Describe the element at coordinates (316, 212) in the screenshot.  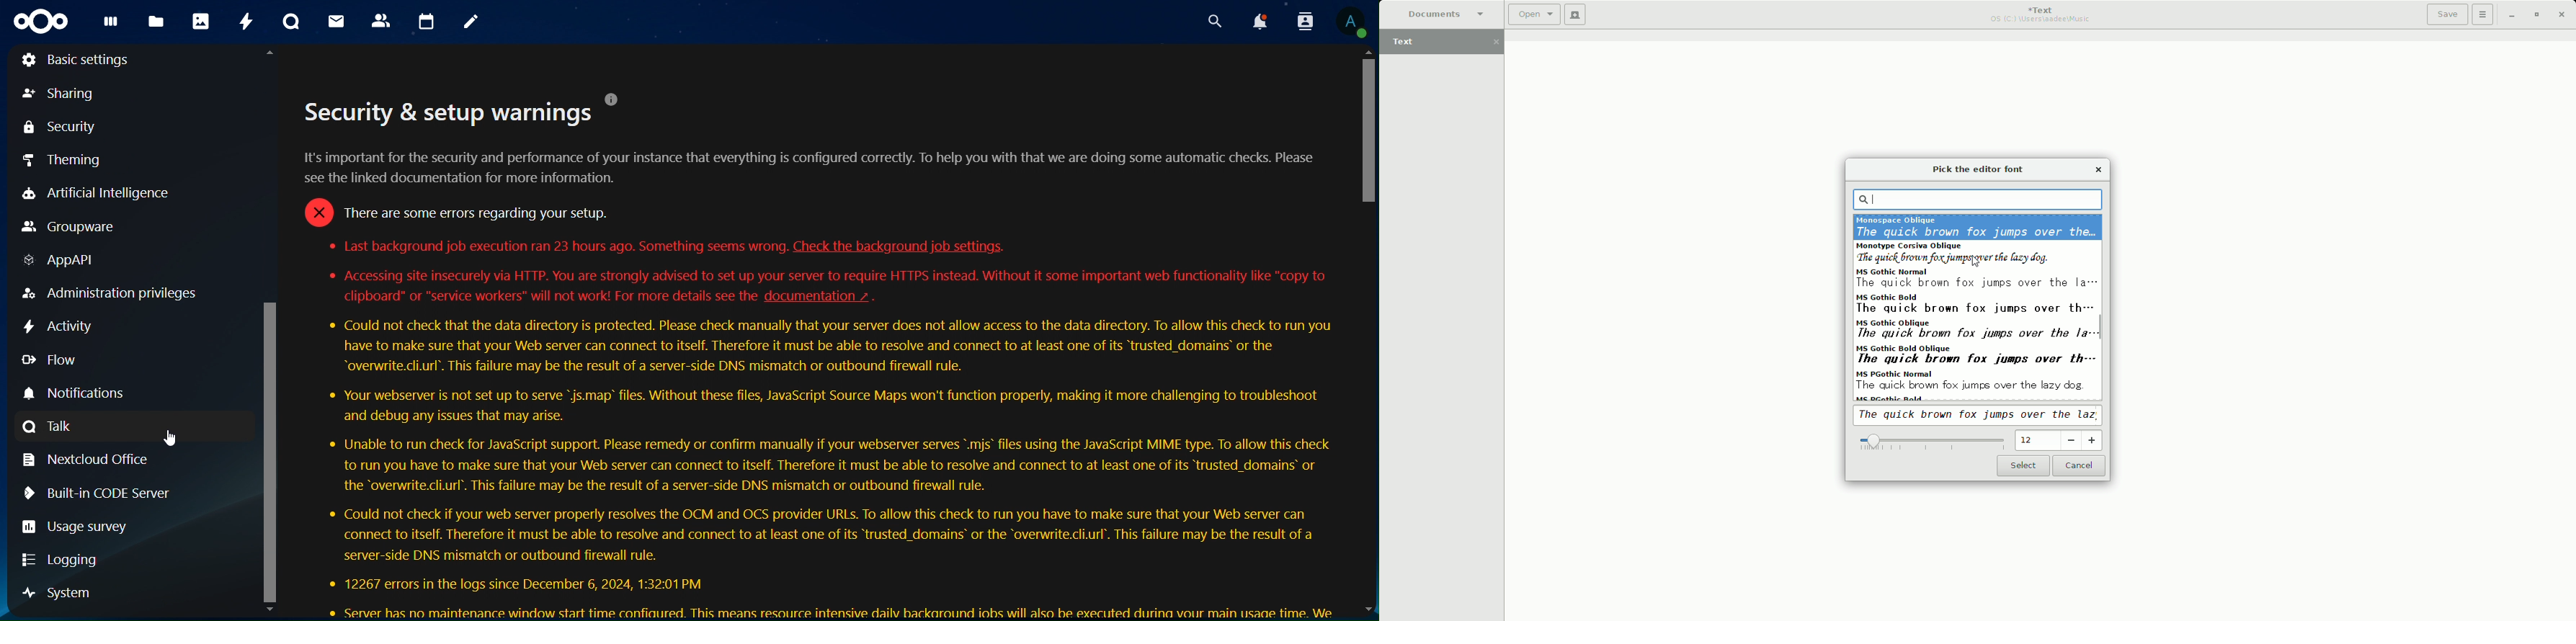
I see `Cross` at that location.